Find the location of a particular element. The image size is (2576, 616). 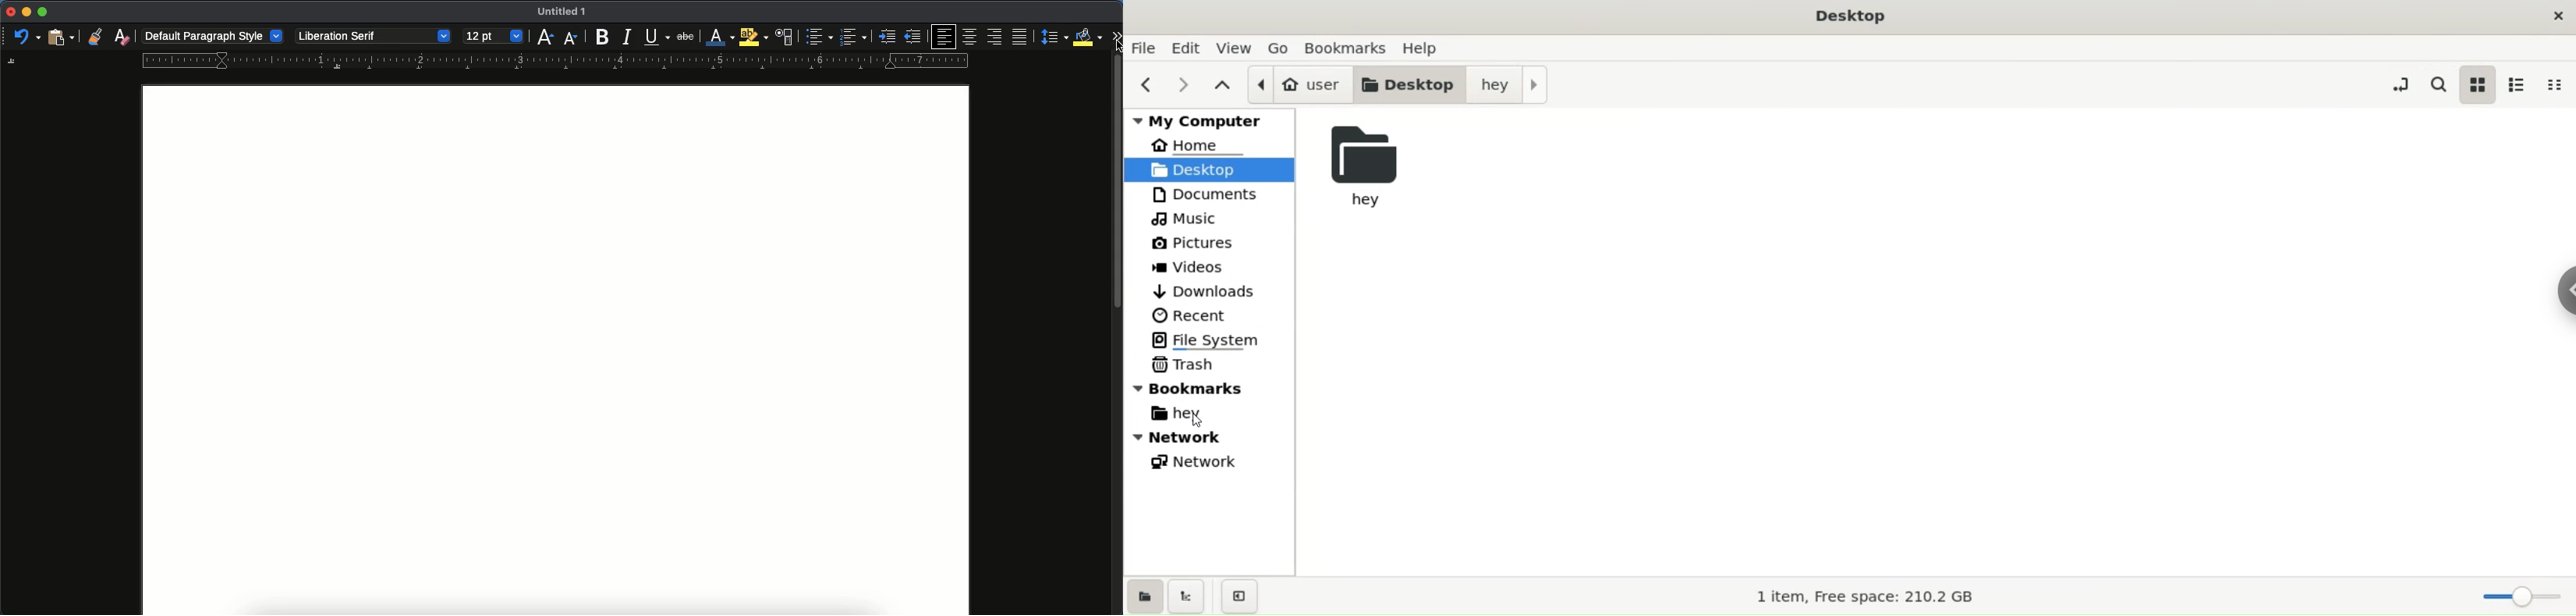

default paragraph style is located at coordinates (214, 37).